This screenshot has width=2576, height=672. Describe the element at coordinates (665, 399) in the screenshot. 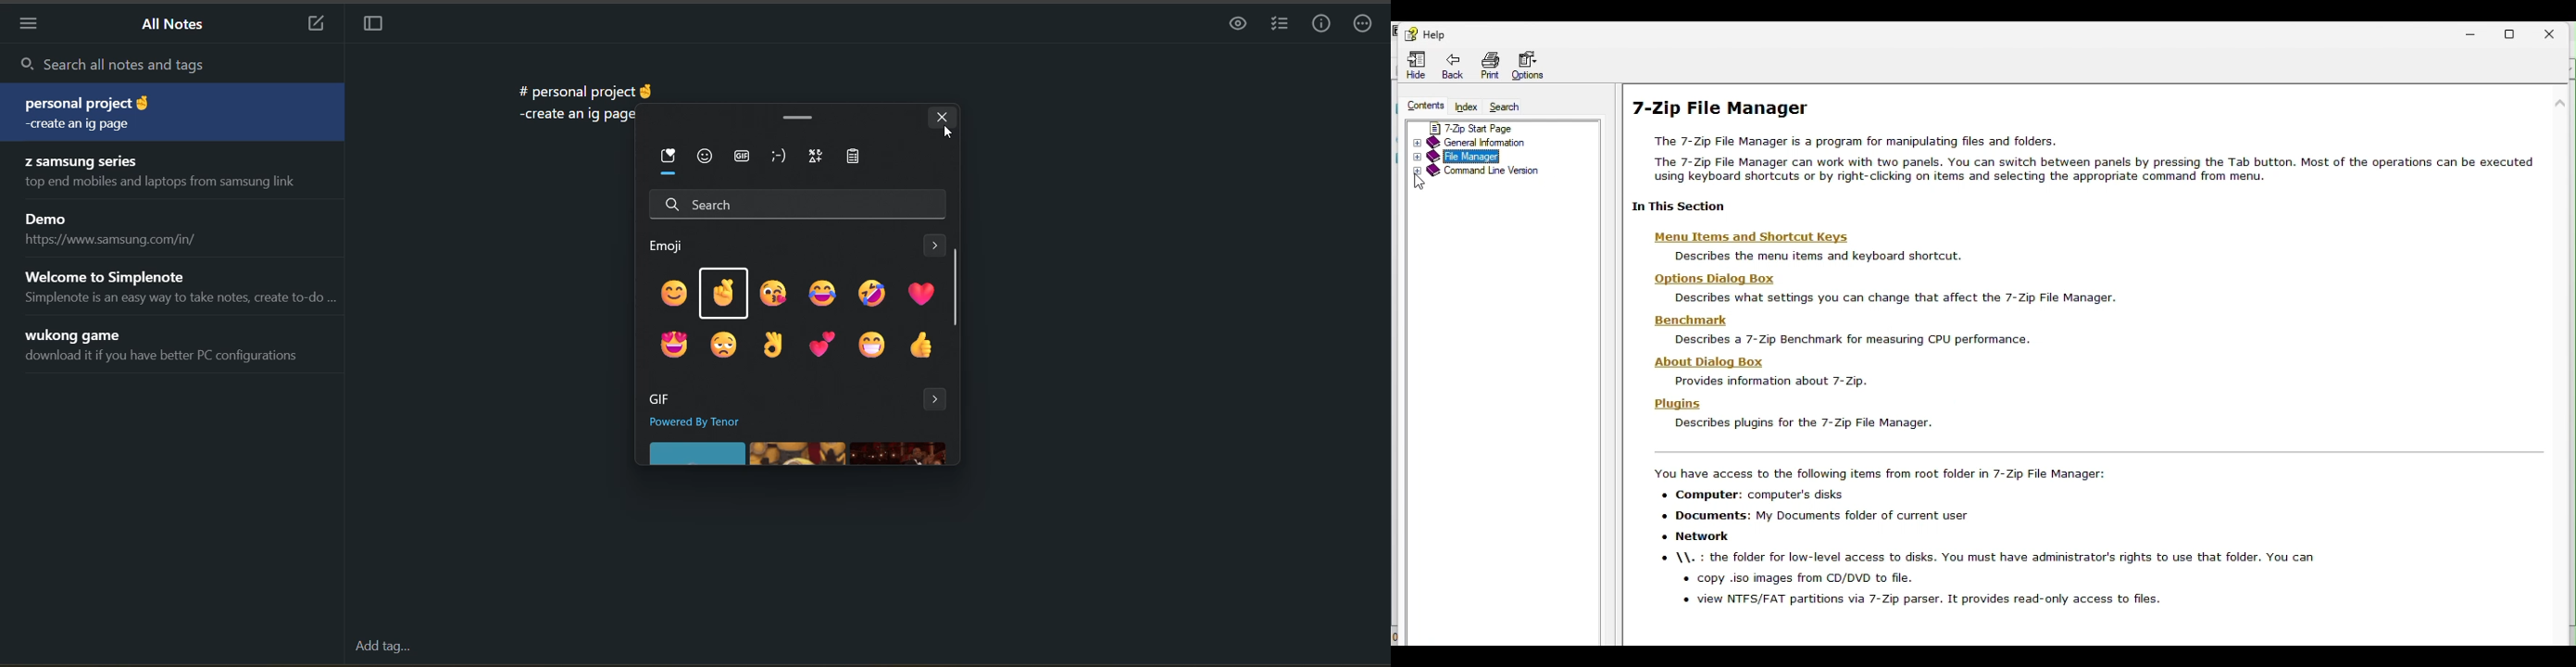

I see `gif` at that location.